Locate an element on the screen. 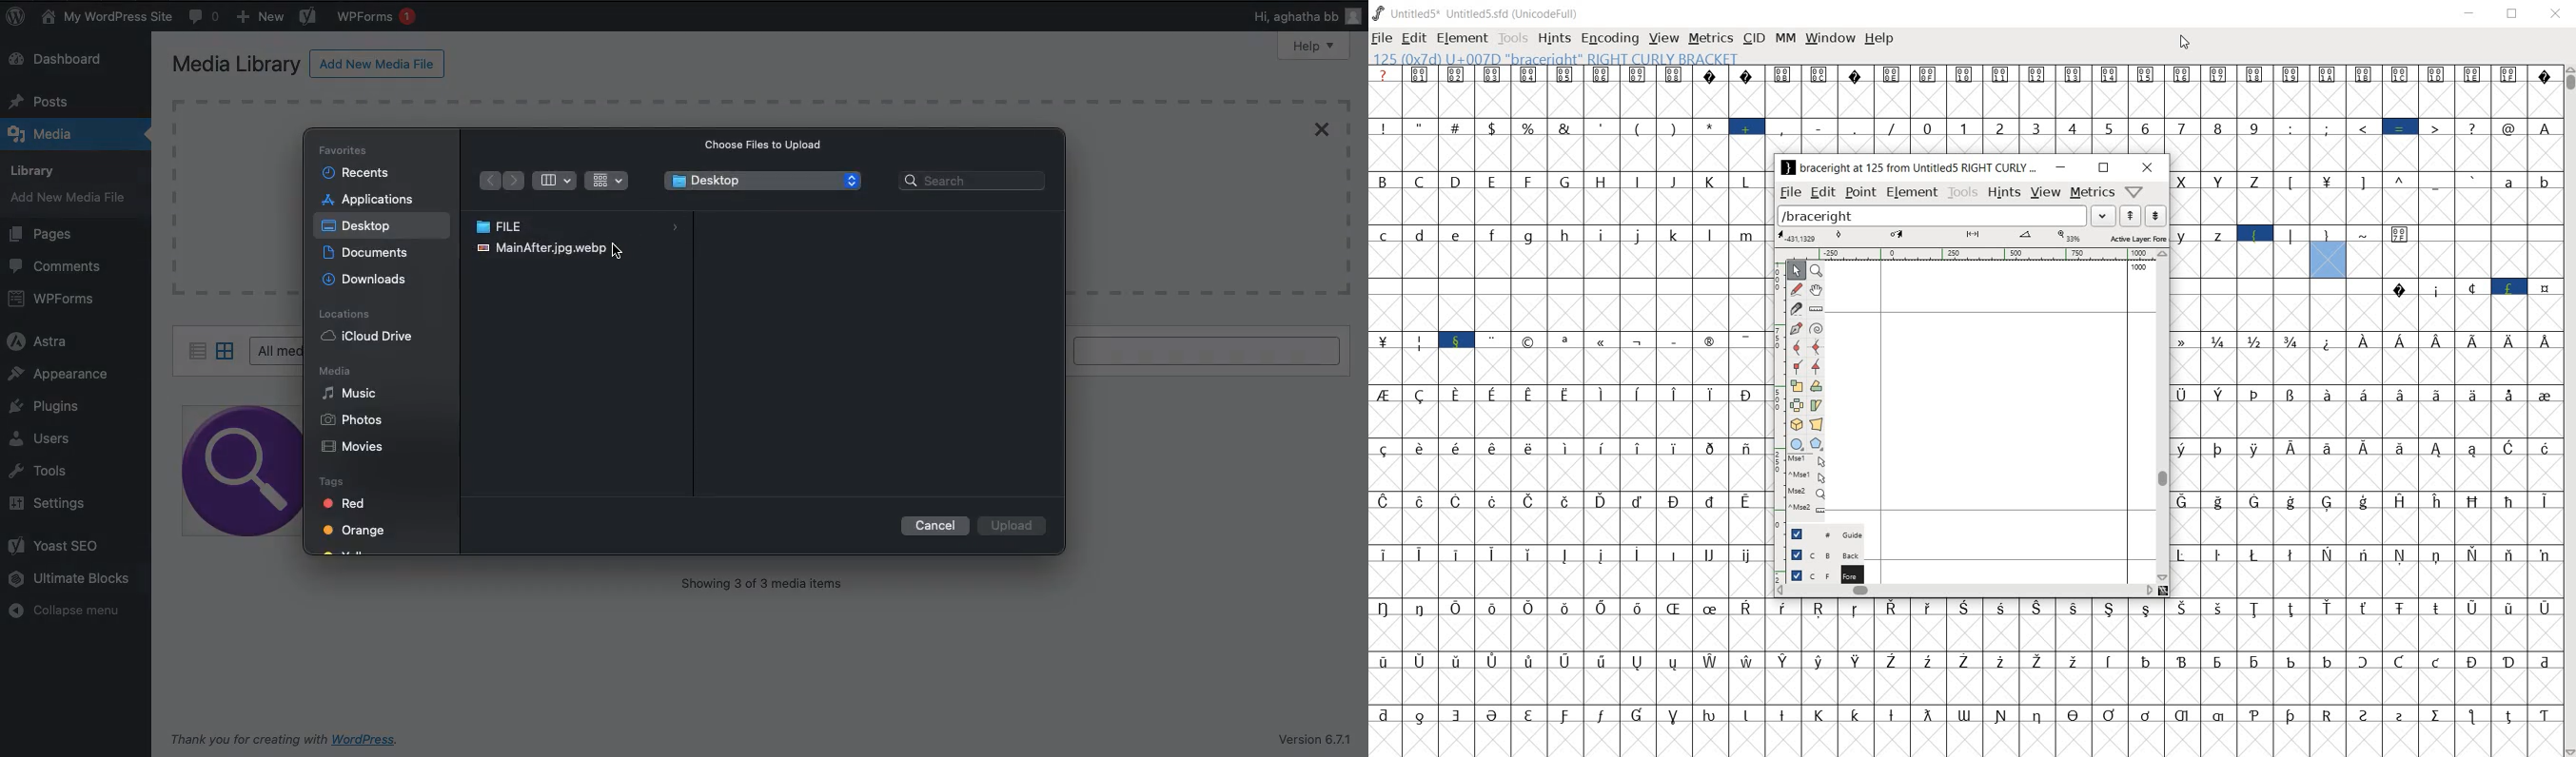  POINTER is located at coordinates (1797, 270).